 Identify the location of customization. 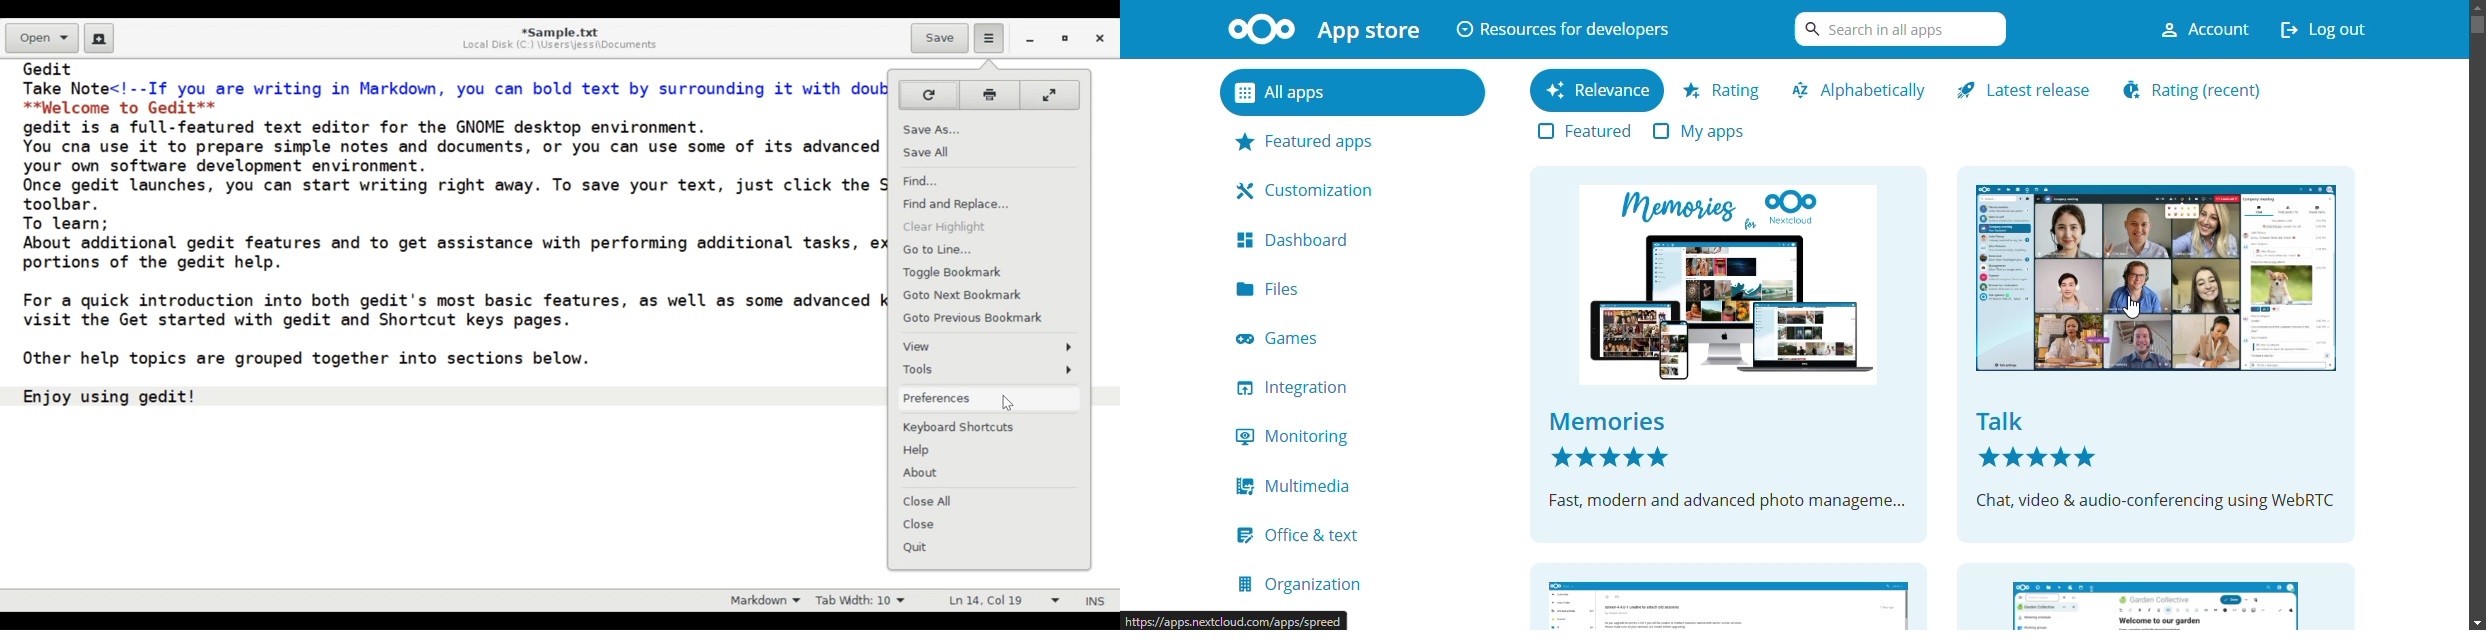
(1312, 188).